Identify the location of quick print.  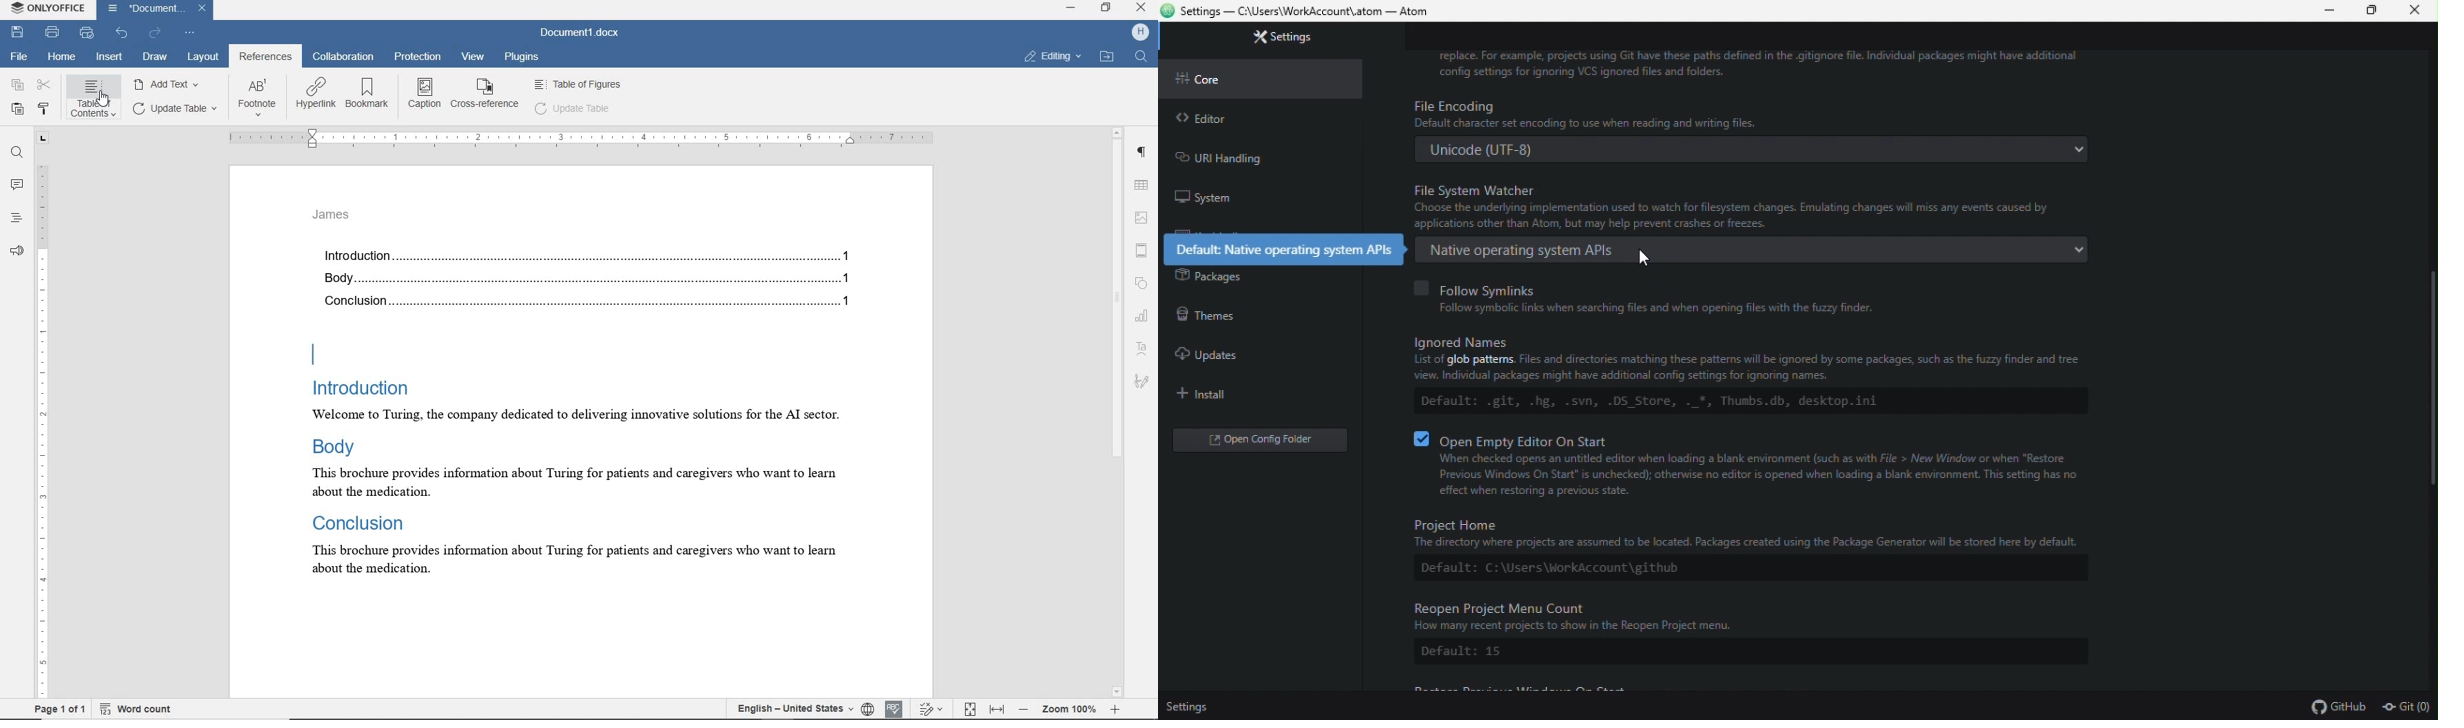
(88, 33).